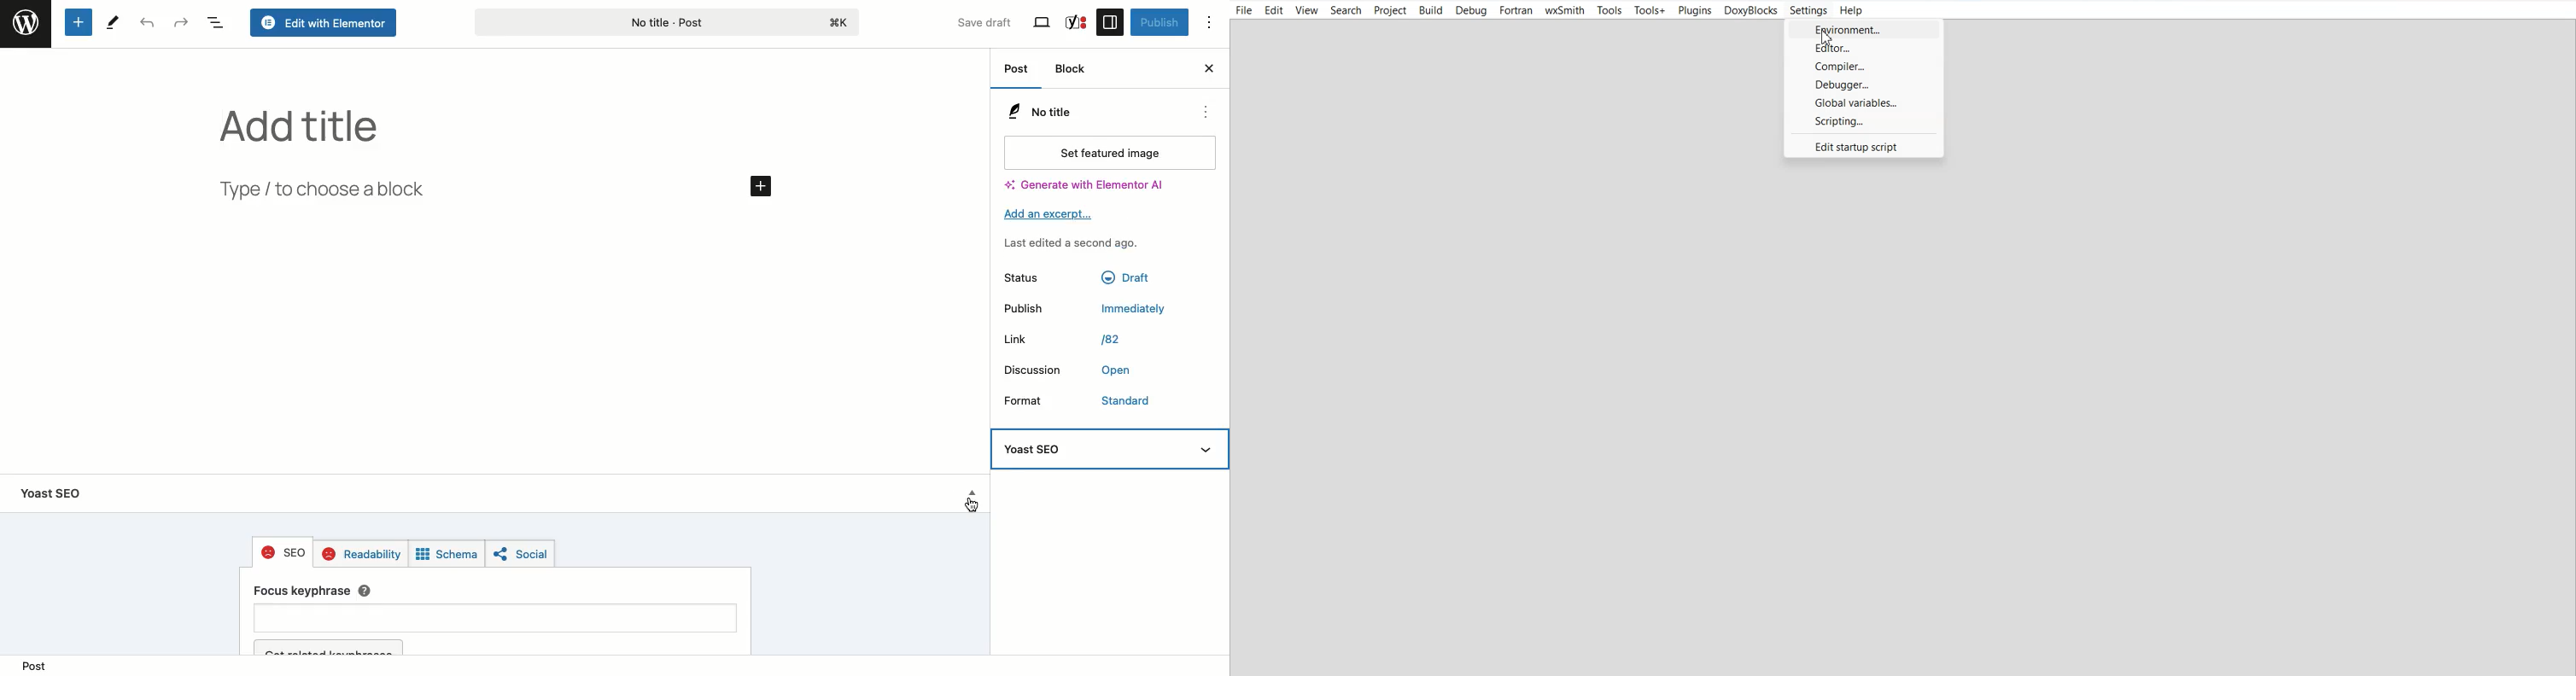 The image size is (2576, 700). I want to click on Sidebar, so click(1110, 21).